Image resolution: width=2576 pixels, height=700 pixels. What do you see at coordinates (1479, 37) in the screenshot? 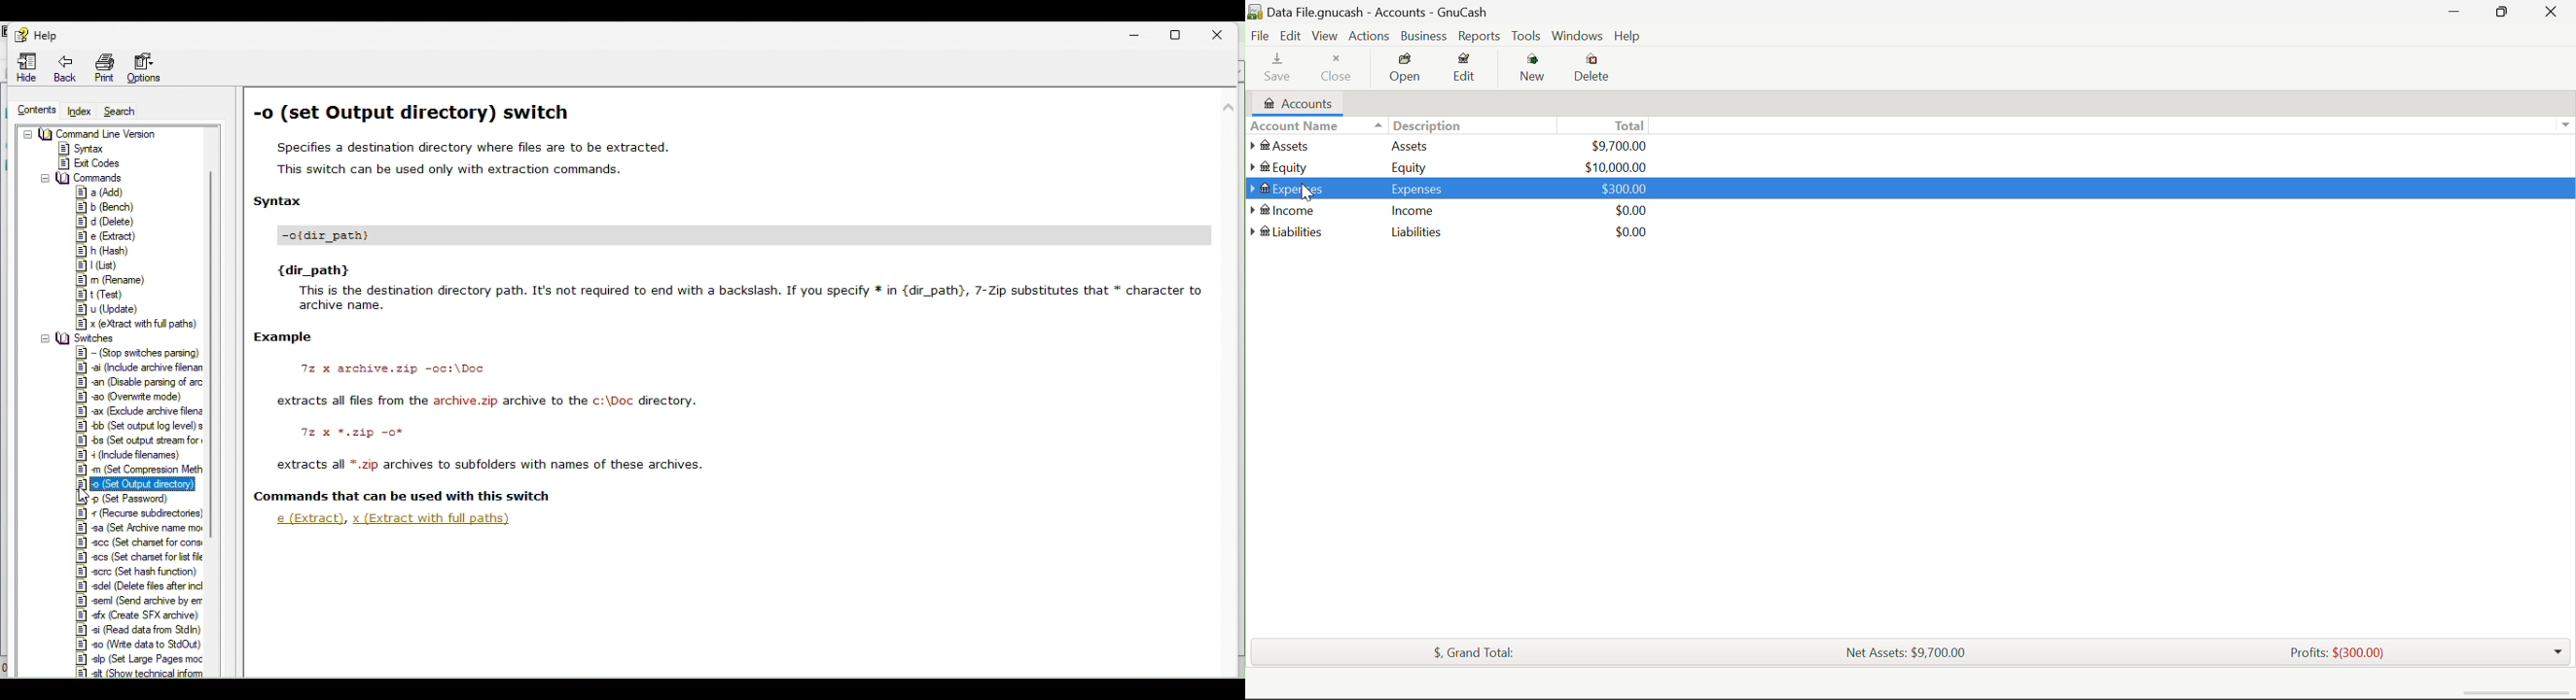
I see `Reports` at bounding box center [1479, 37].